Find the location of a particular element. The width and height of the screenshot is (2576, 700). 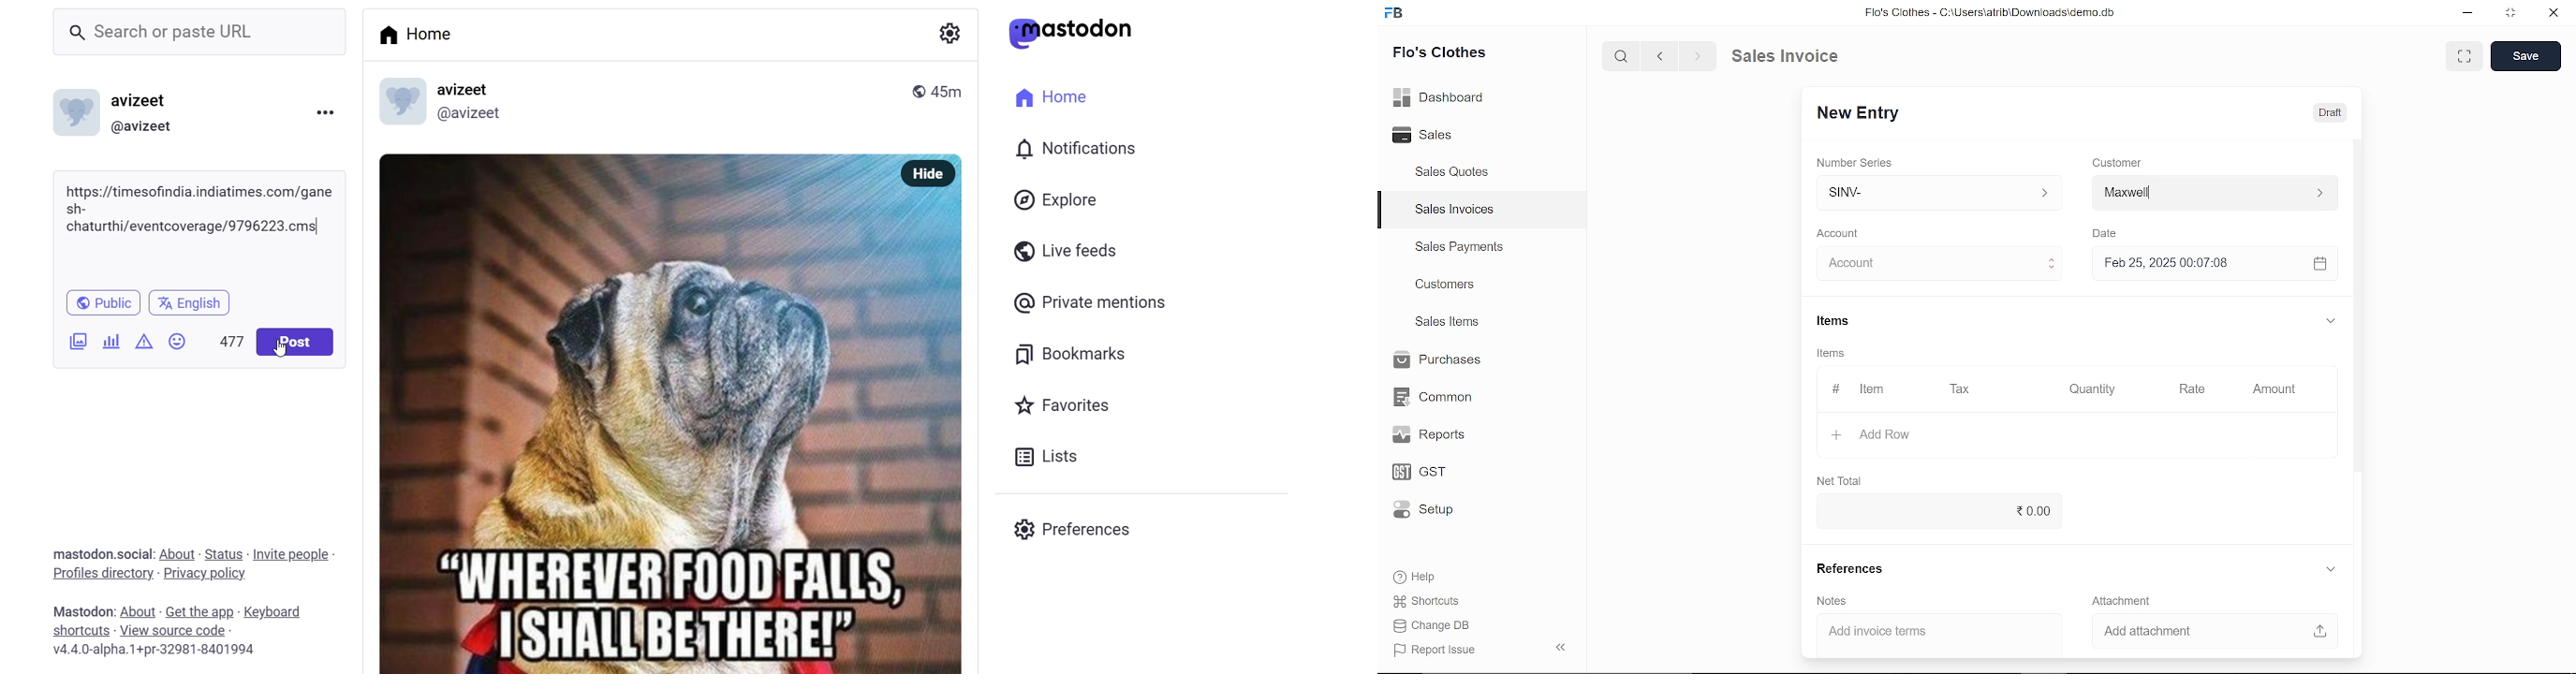

References. is located at coordinates (1851, 571).